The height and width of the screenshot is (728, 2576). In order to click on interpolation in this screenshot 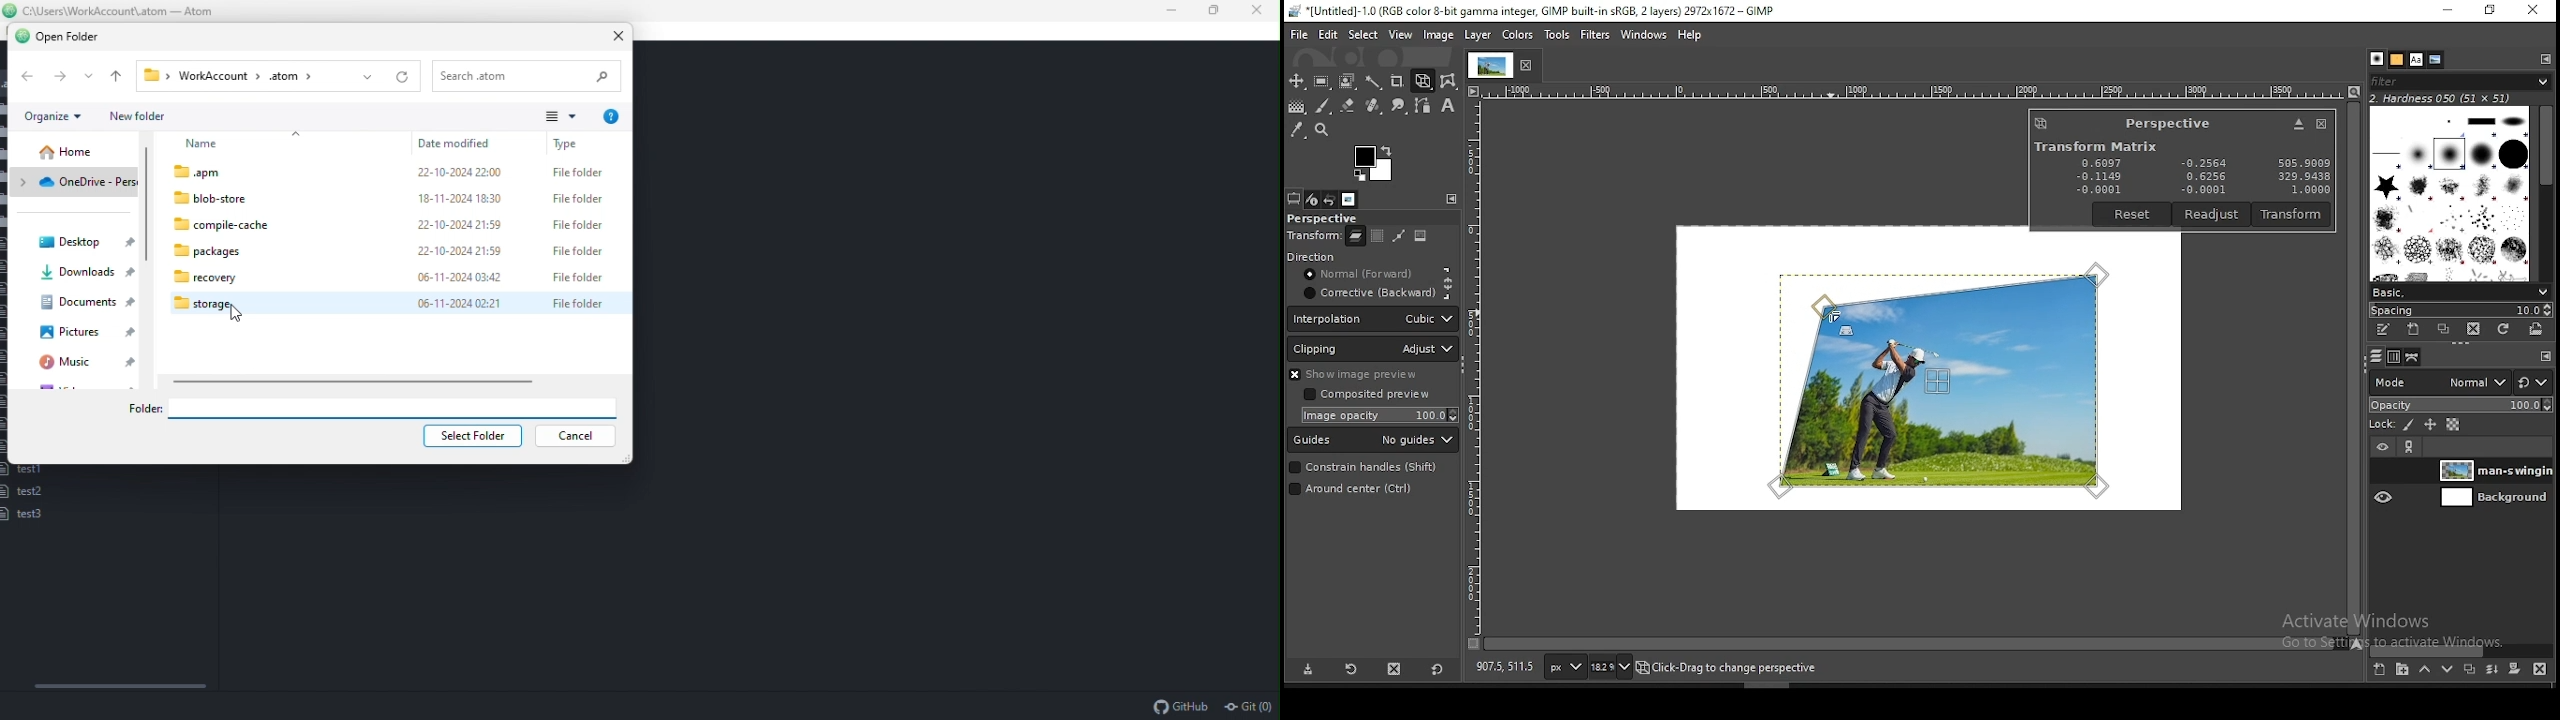, I will do `click(1373, 319)`.